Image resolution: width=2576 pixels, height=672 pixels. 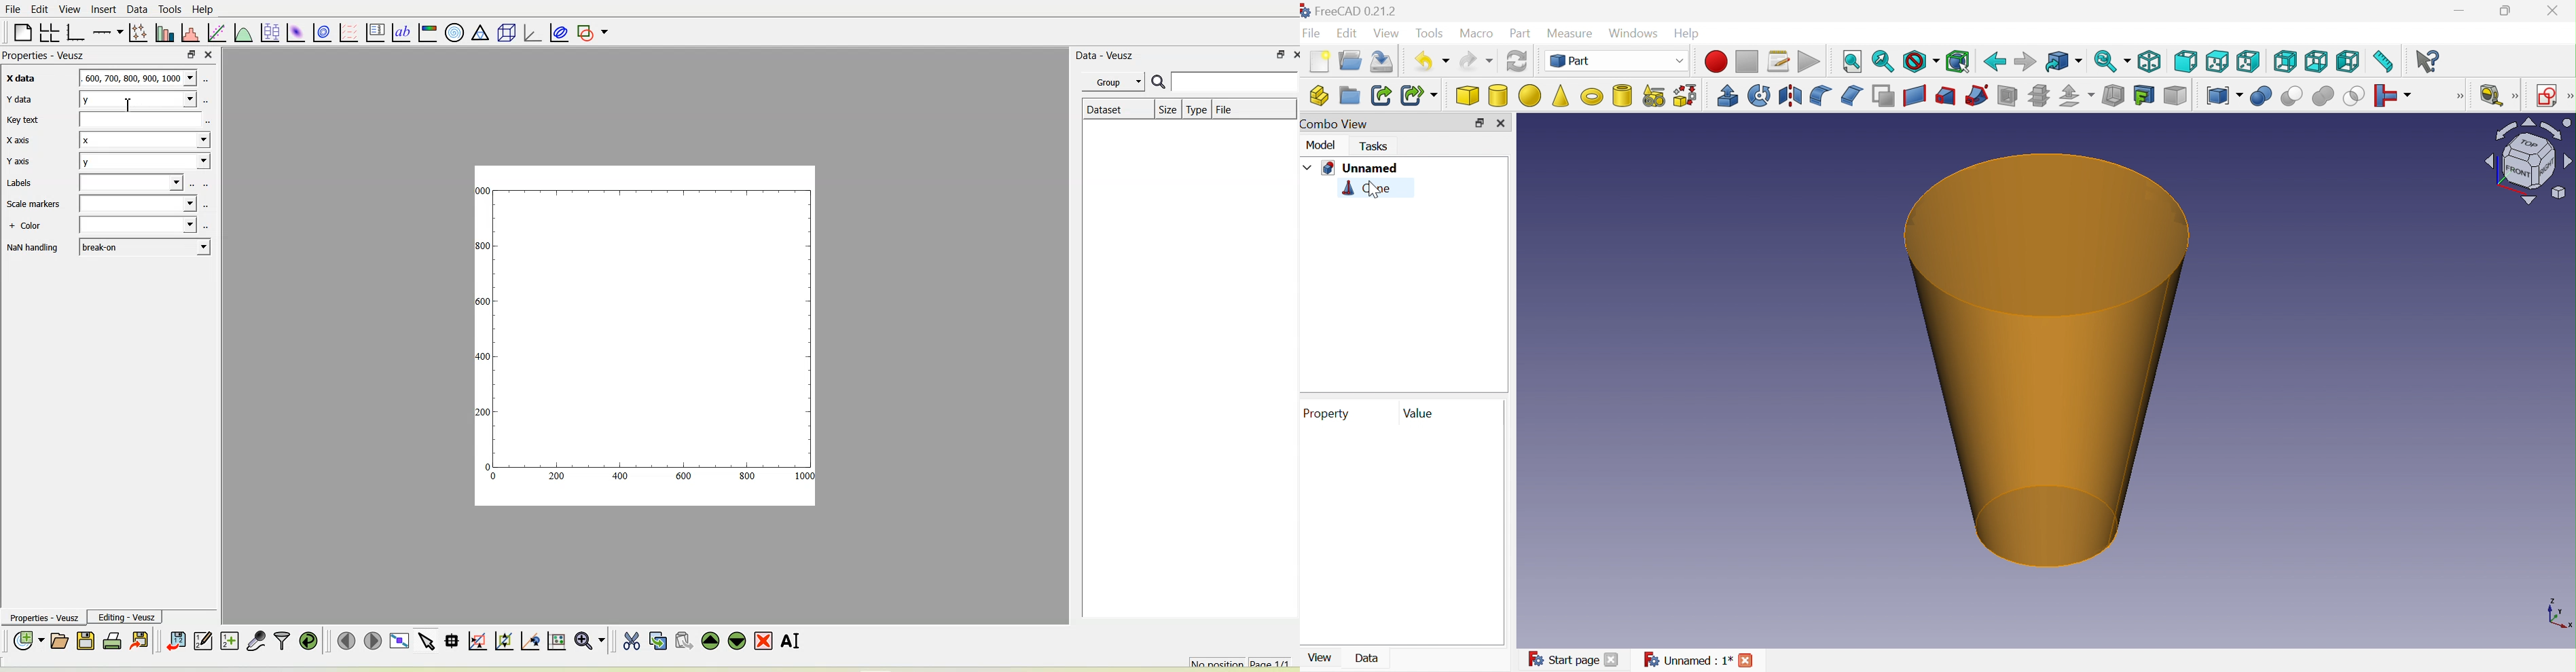 I want to click on Y axis, so click(x=20, y=160).